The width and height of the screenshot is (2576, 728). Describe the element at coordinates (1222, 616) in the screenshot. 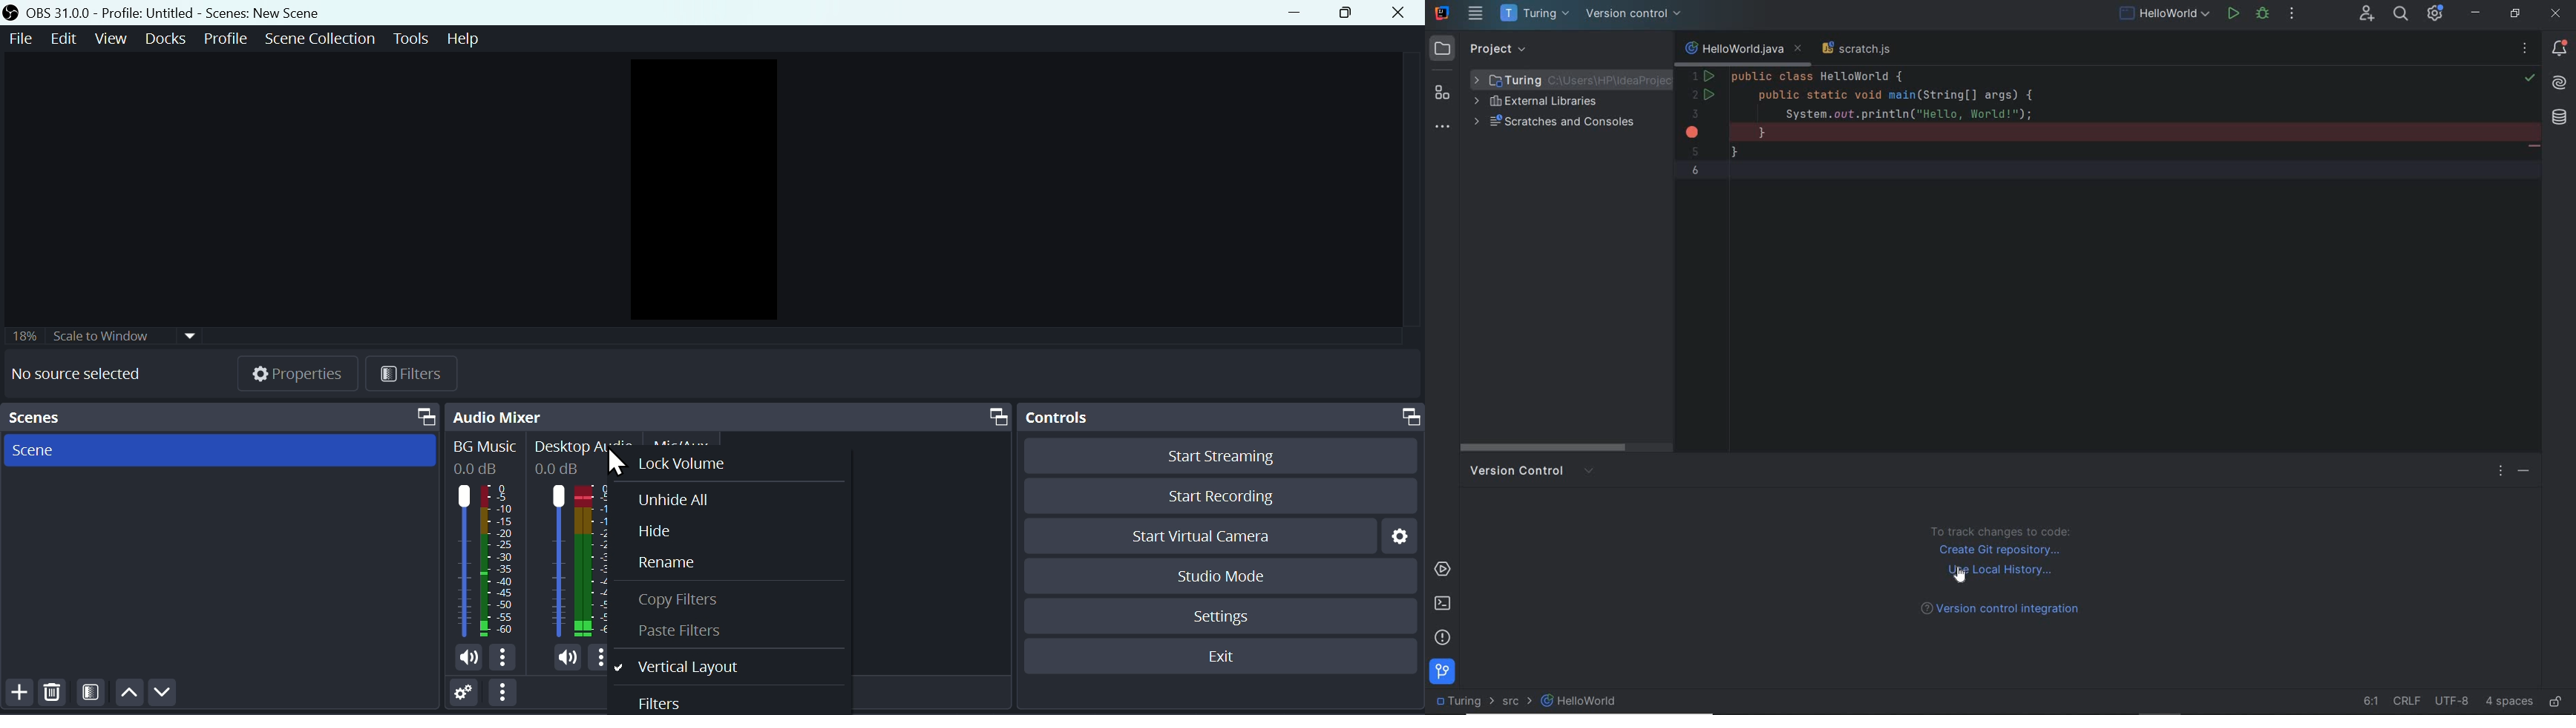

I see `Settings` at that location.